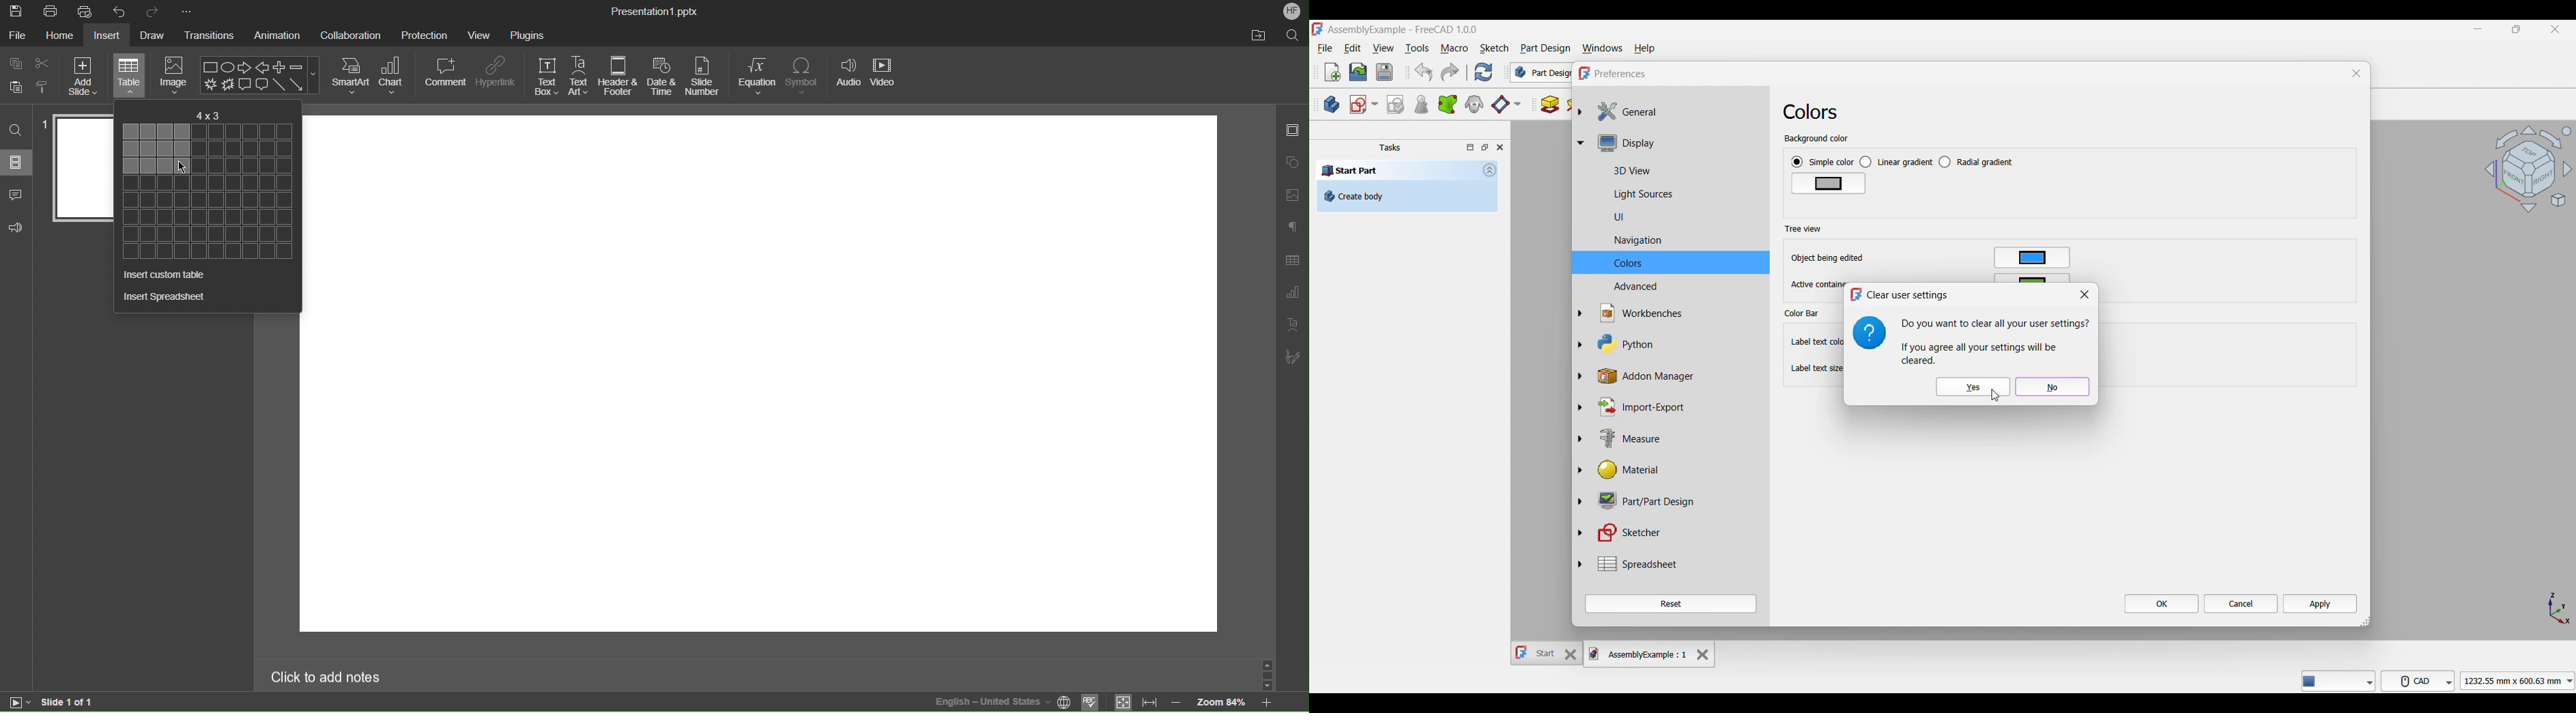 Image resolution: width=2576 pixels, height=728 pixels. Describe the element at coordinates (123, 11) in the screenshot. I see `Undo` at that location.